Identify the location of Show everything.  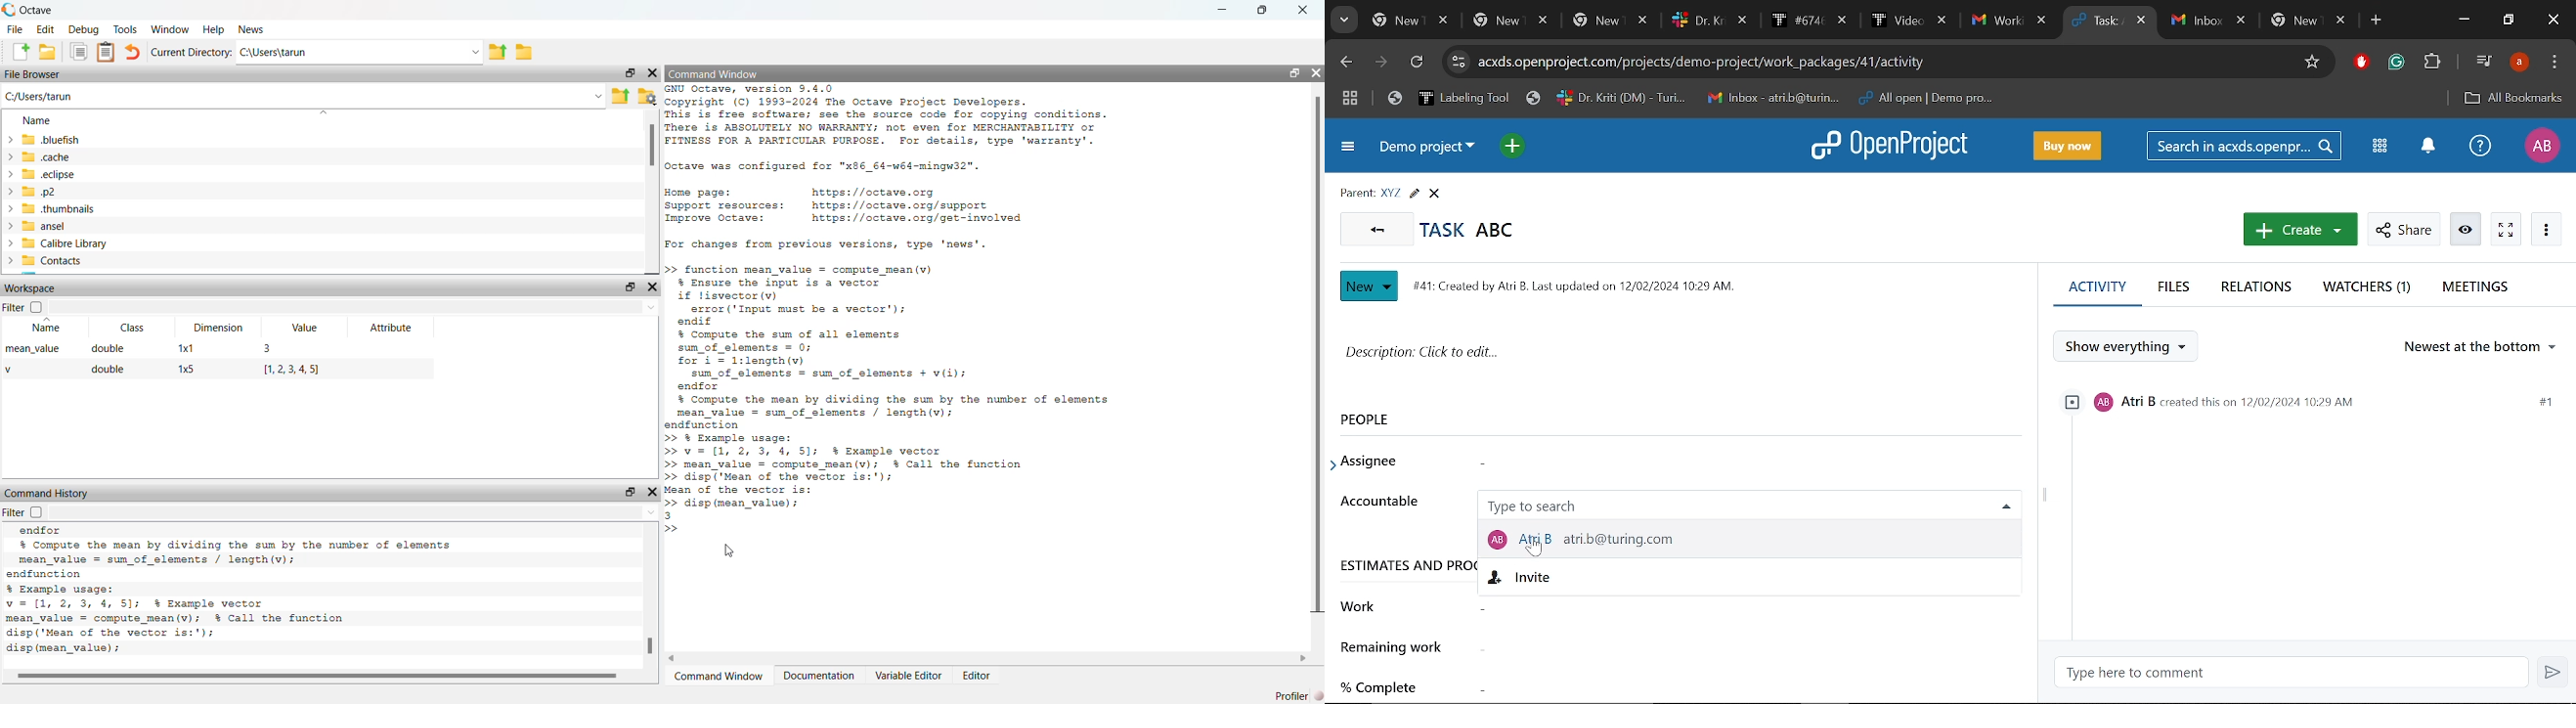
(2121, 347).